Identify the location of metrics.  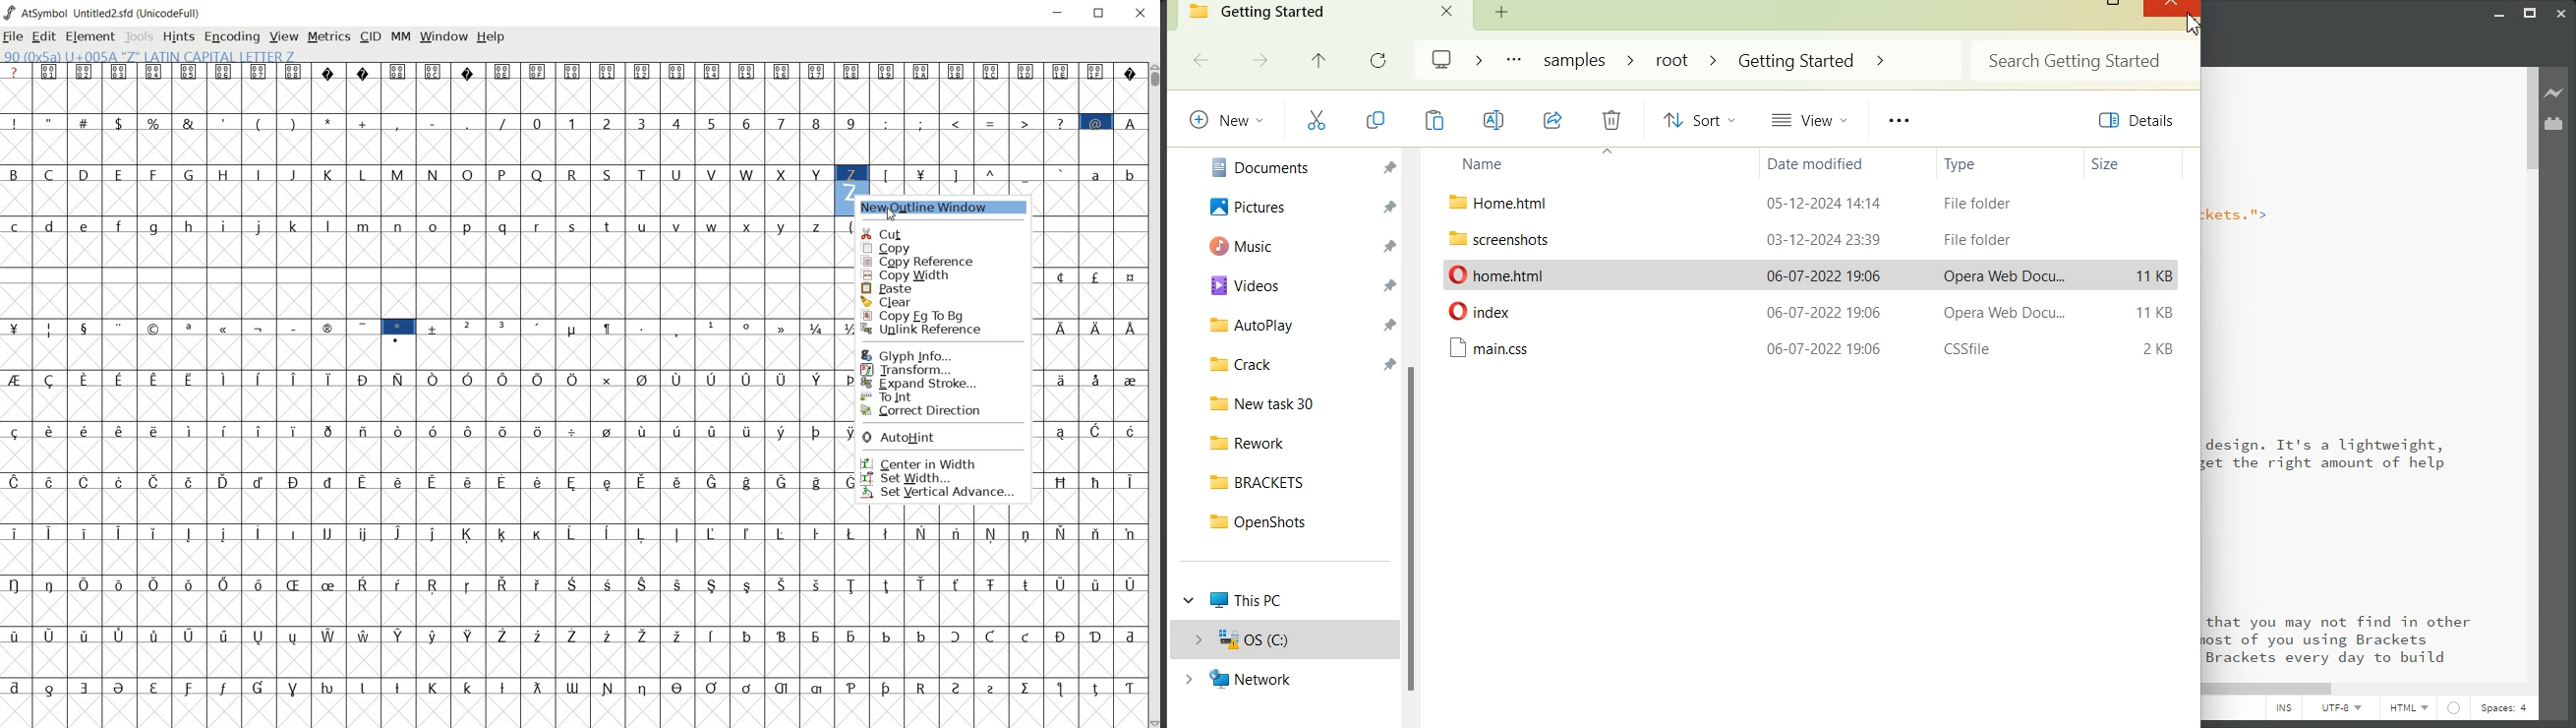
(330, 38).